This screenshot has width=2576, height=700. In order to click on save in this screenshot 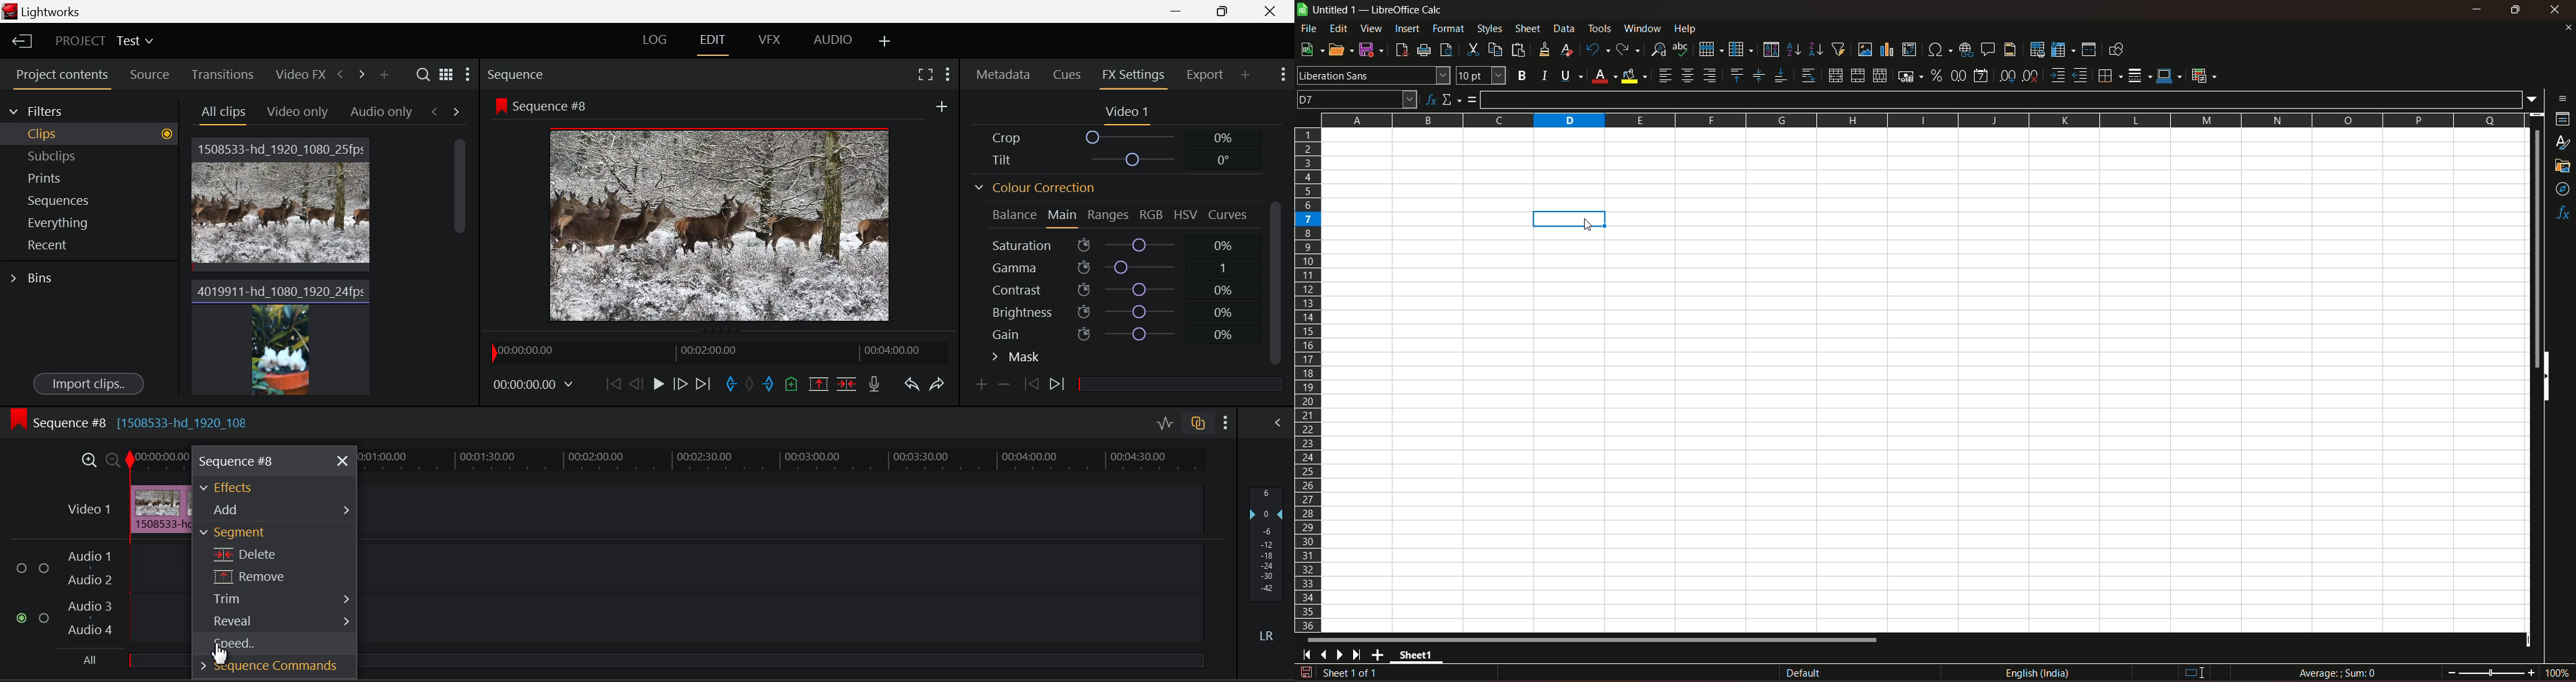, I will do `click(1369, 49)`.